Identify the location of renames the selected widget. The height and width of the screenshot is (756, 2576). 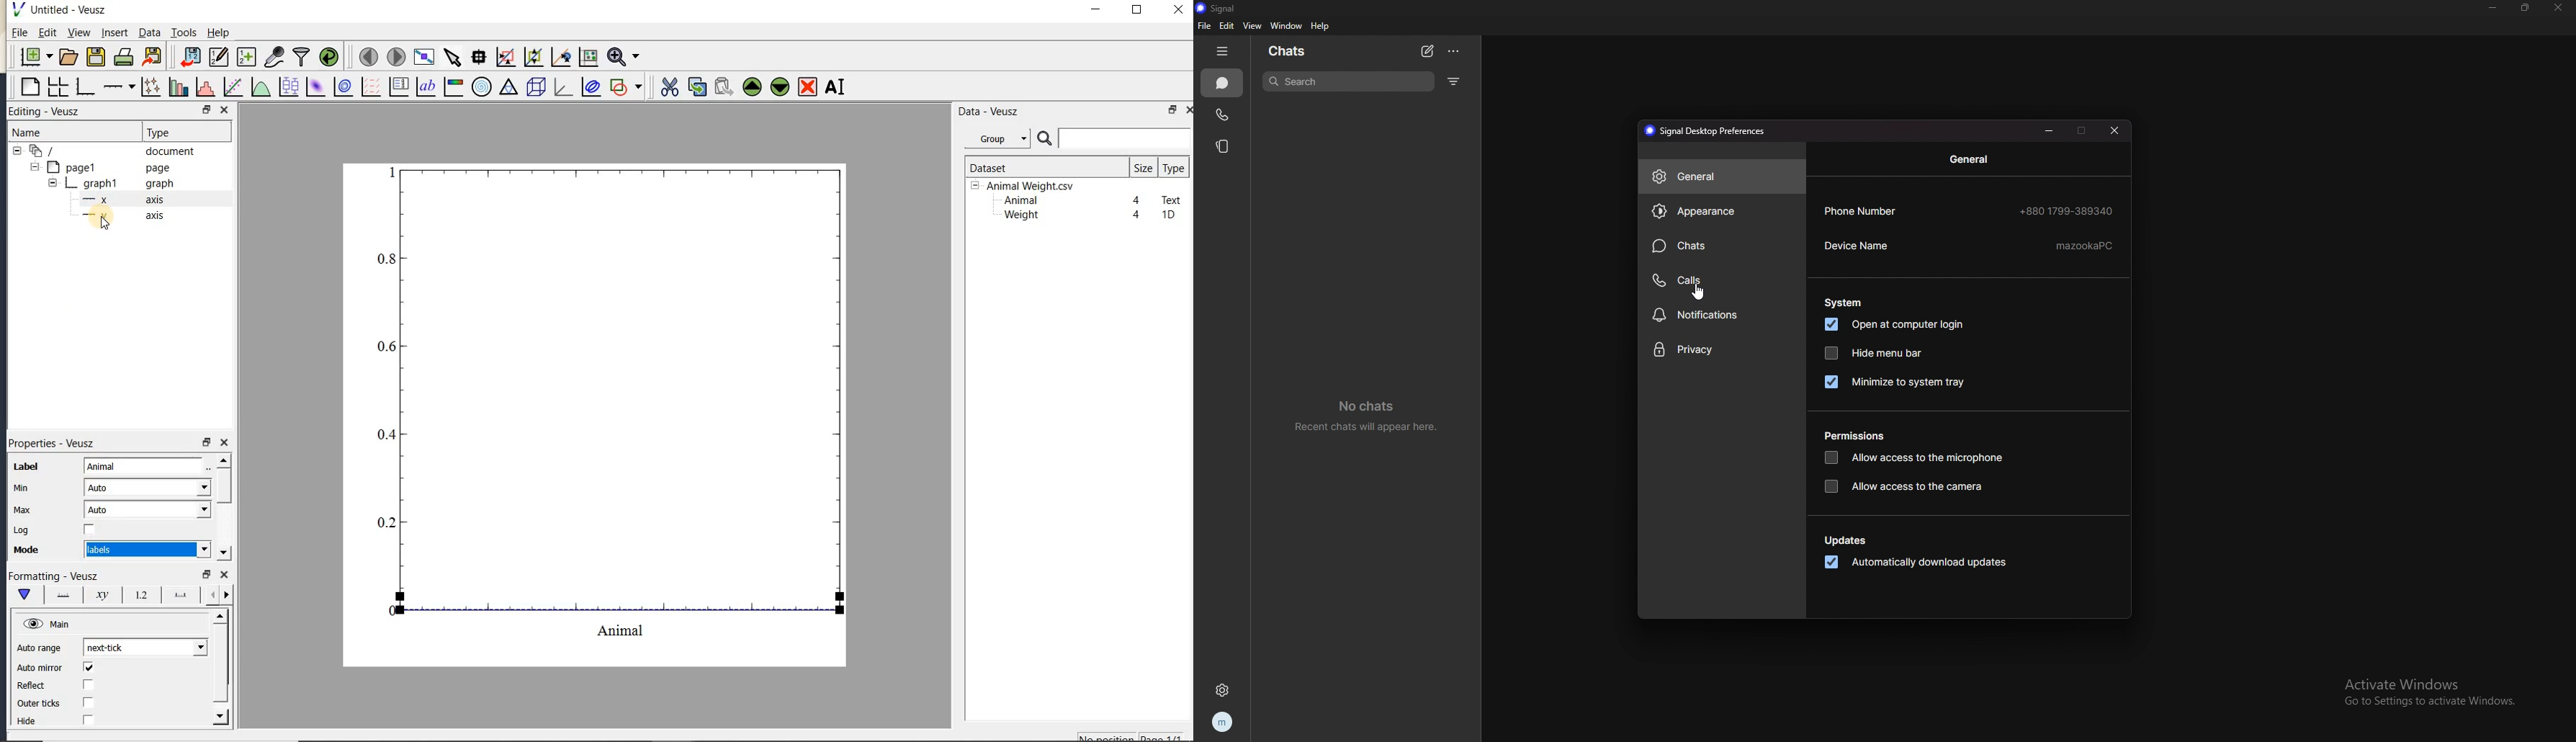
(834, 87).